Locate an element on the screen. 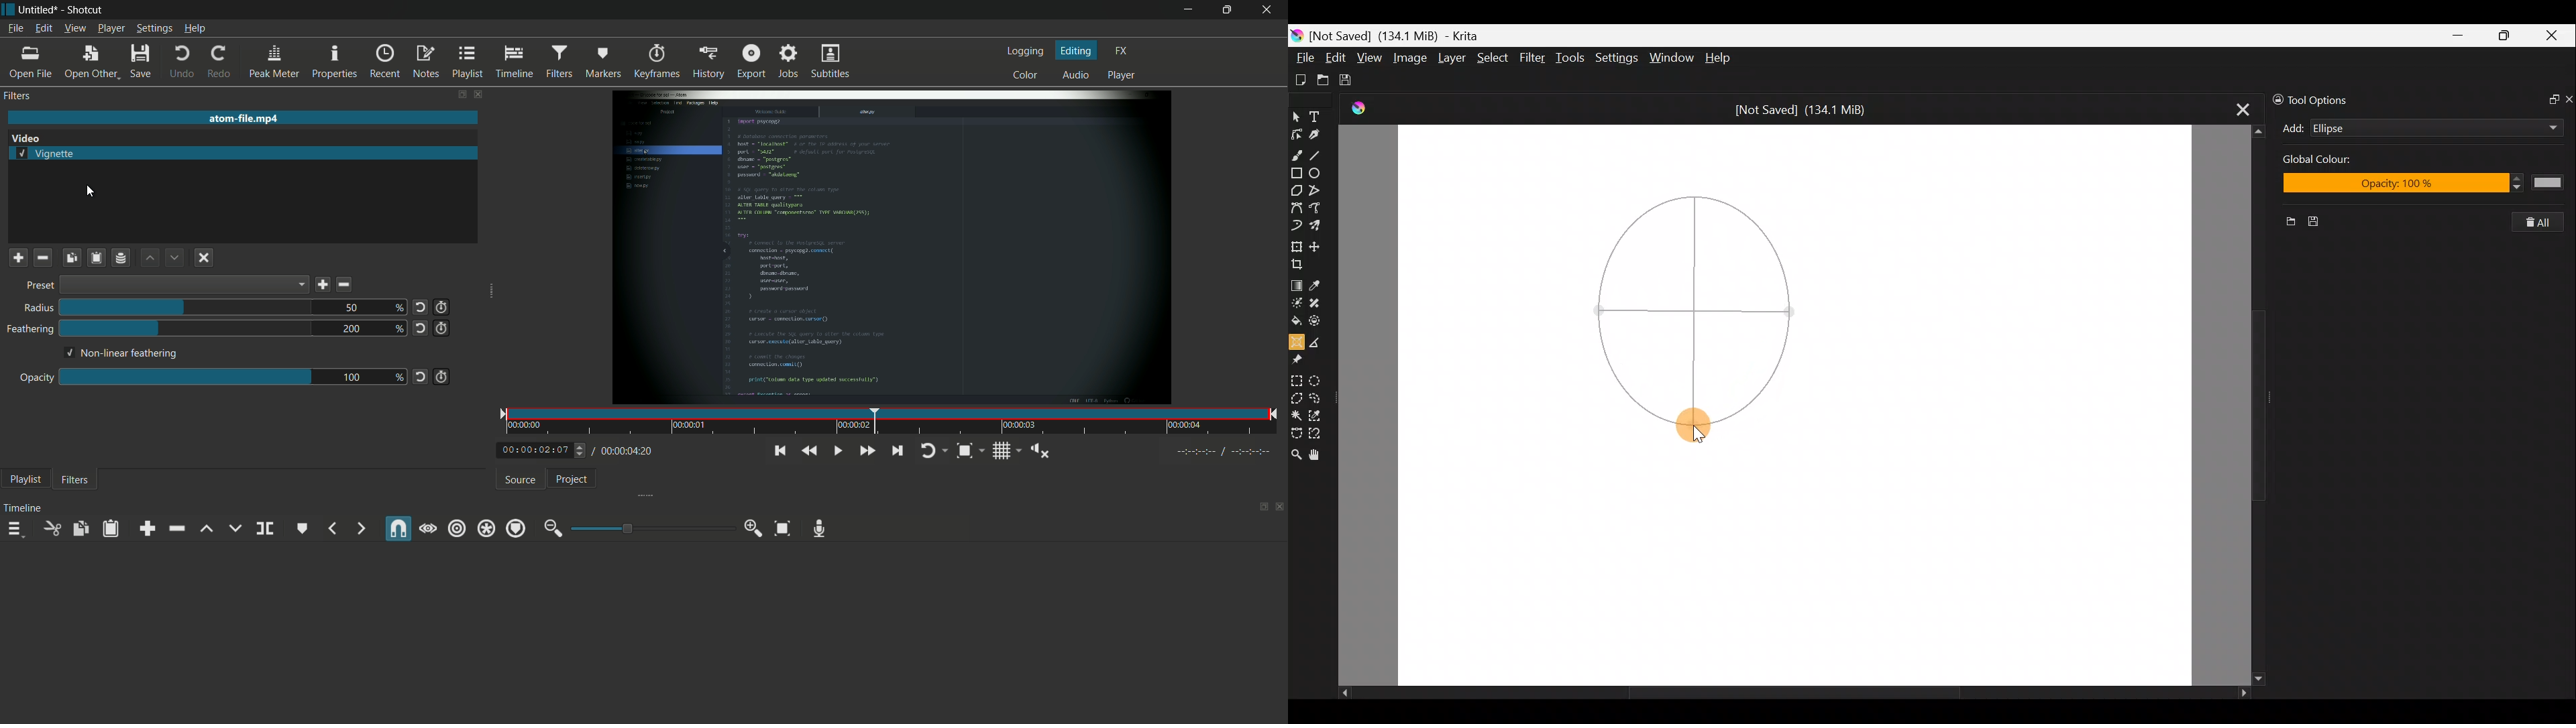 This screenshot has height=728, width=2576. export is located at coordinates (751, 62).